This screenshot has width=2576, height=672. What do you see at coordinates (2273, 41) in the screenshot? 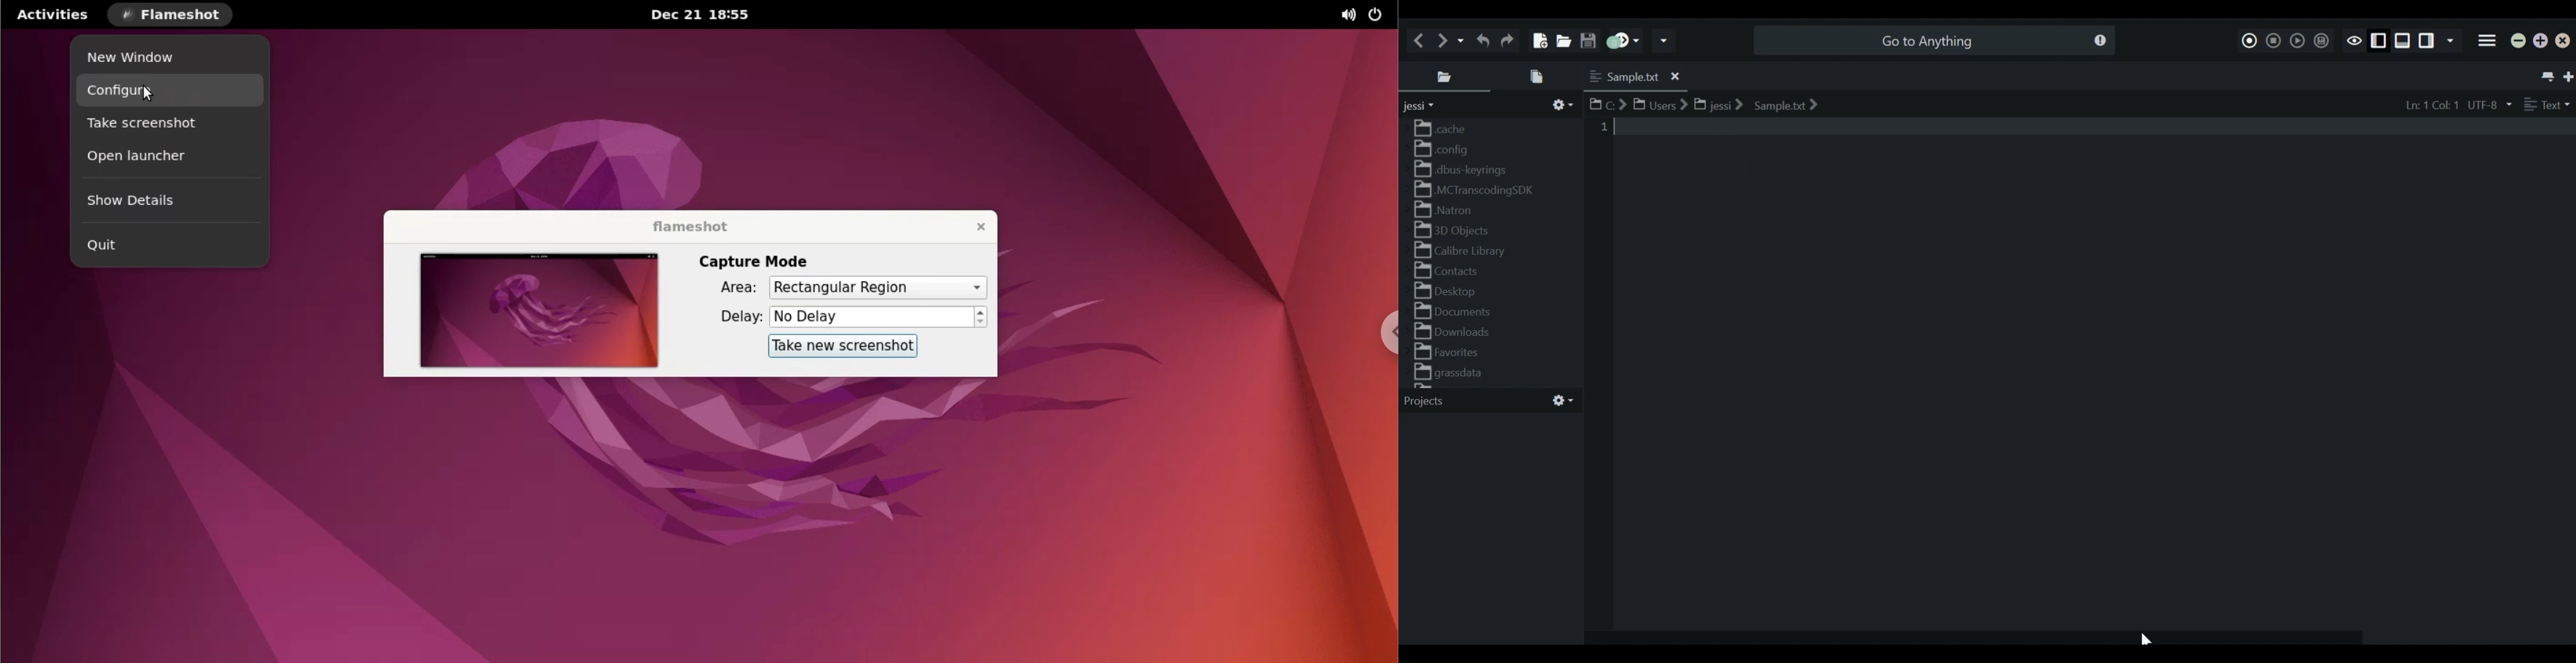
I see `Stop Recording Macro` at bounding box center [2273, 41].